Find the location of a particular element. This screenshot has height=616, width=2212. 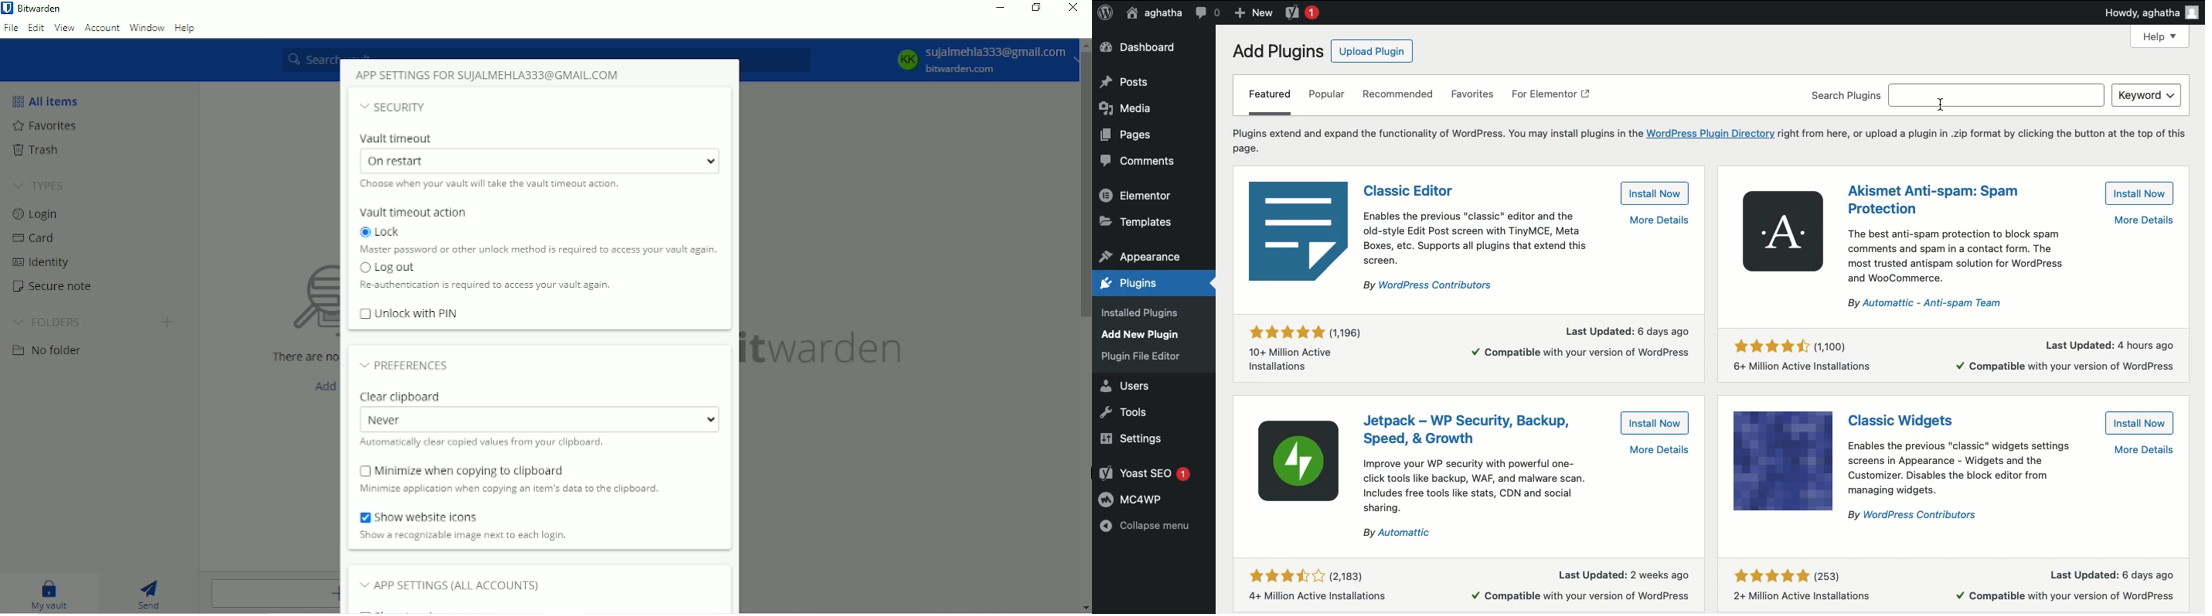

Plugin is located at coordinates (1933, 198).